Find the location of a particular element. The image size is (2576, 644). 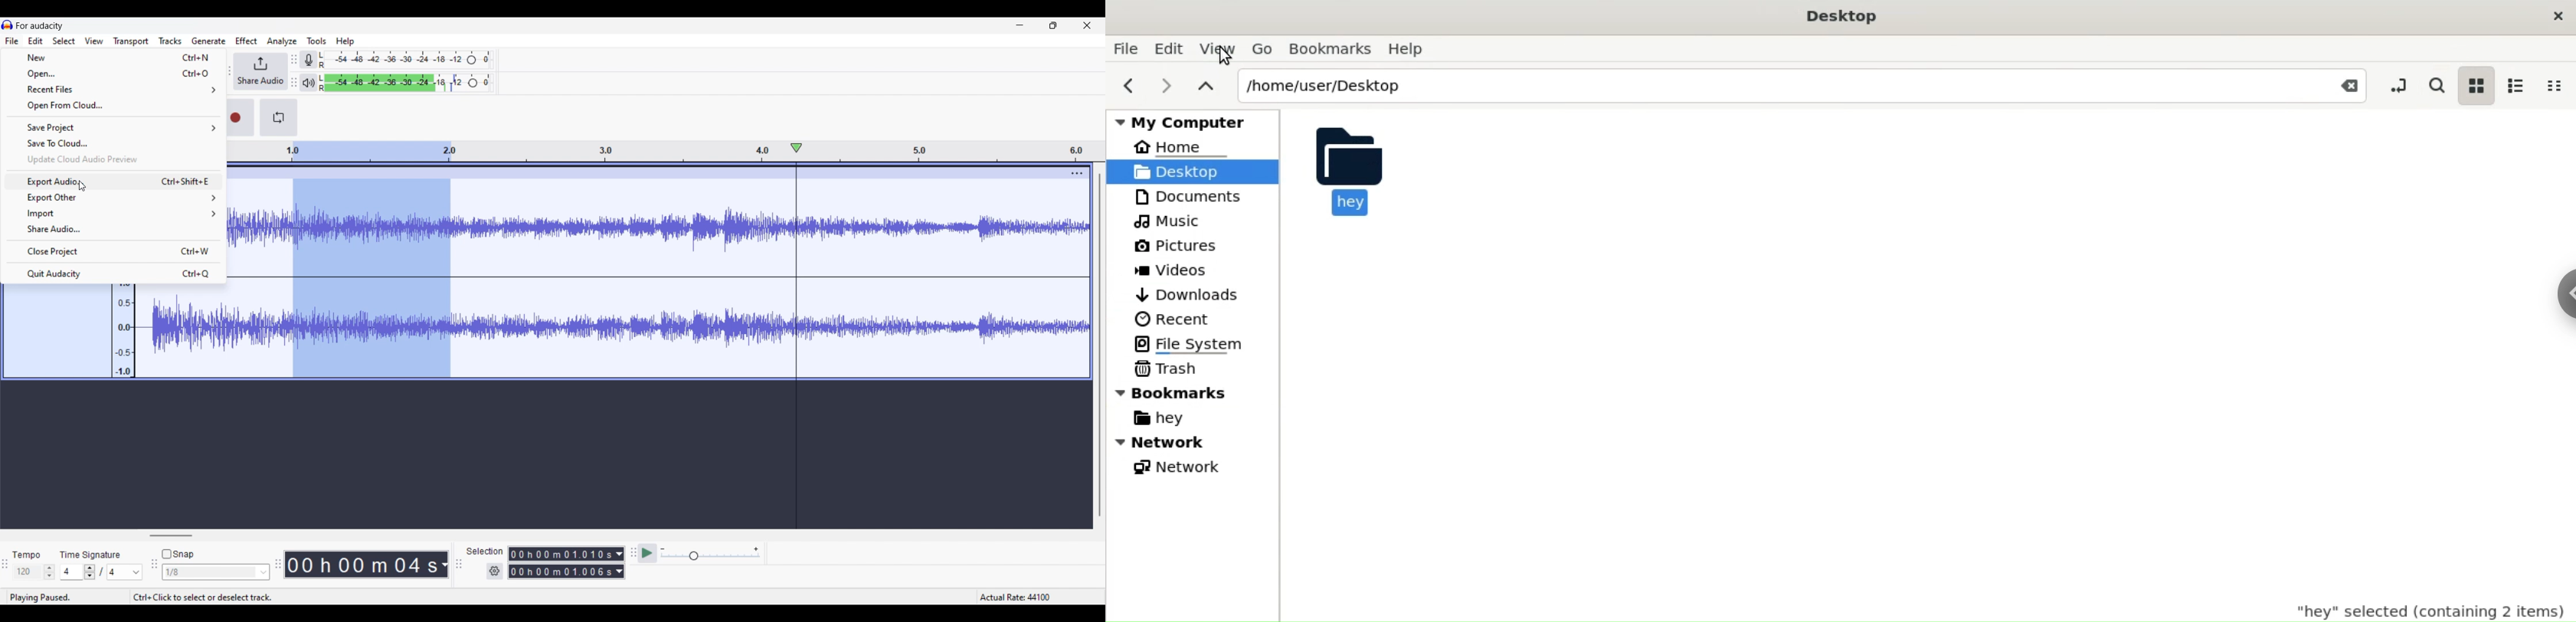

tempo is located at coordinates (26, 555).